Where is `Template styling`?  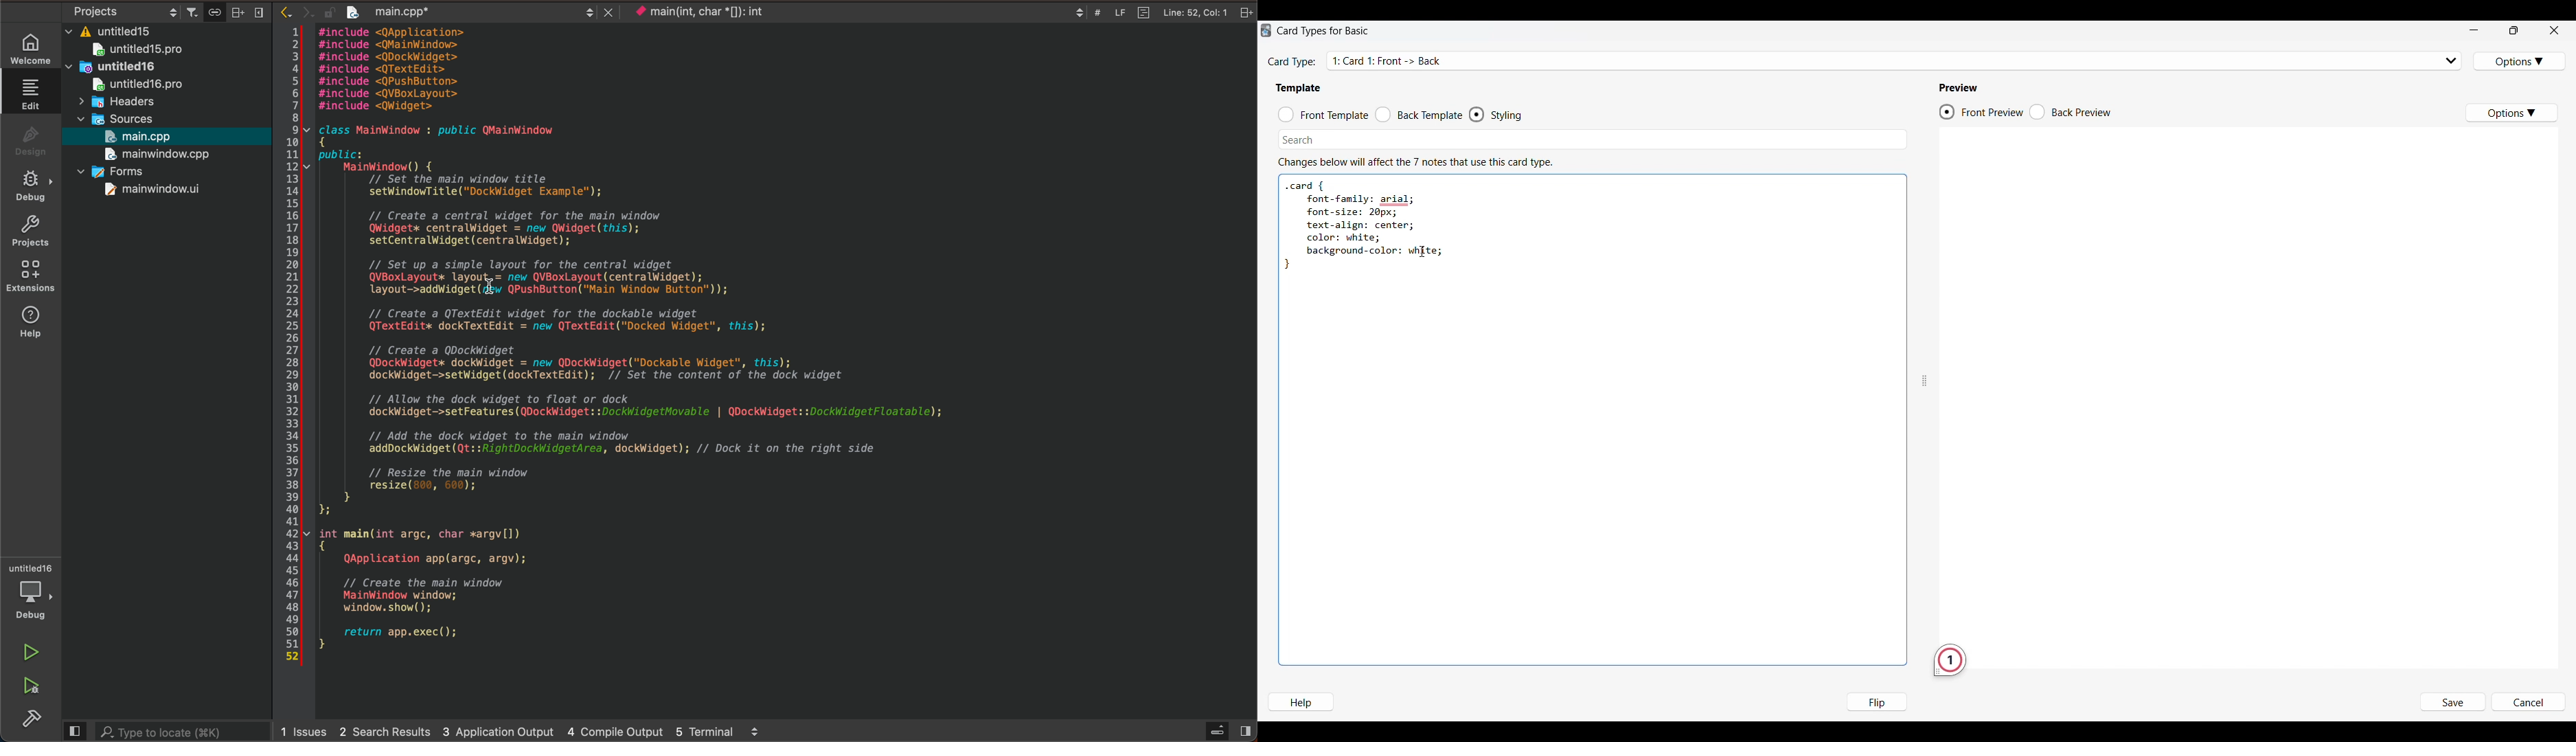
Template styling is located at coordinates (1509, 115).